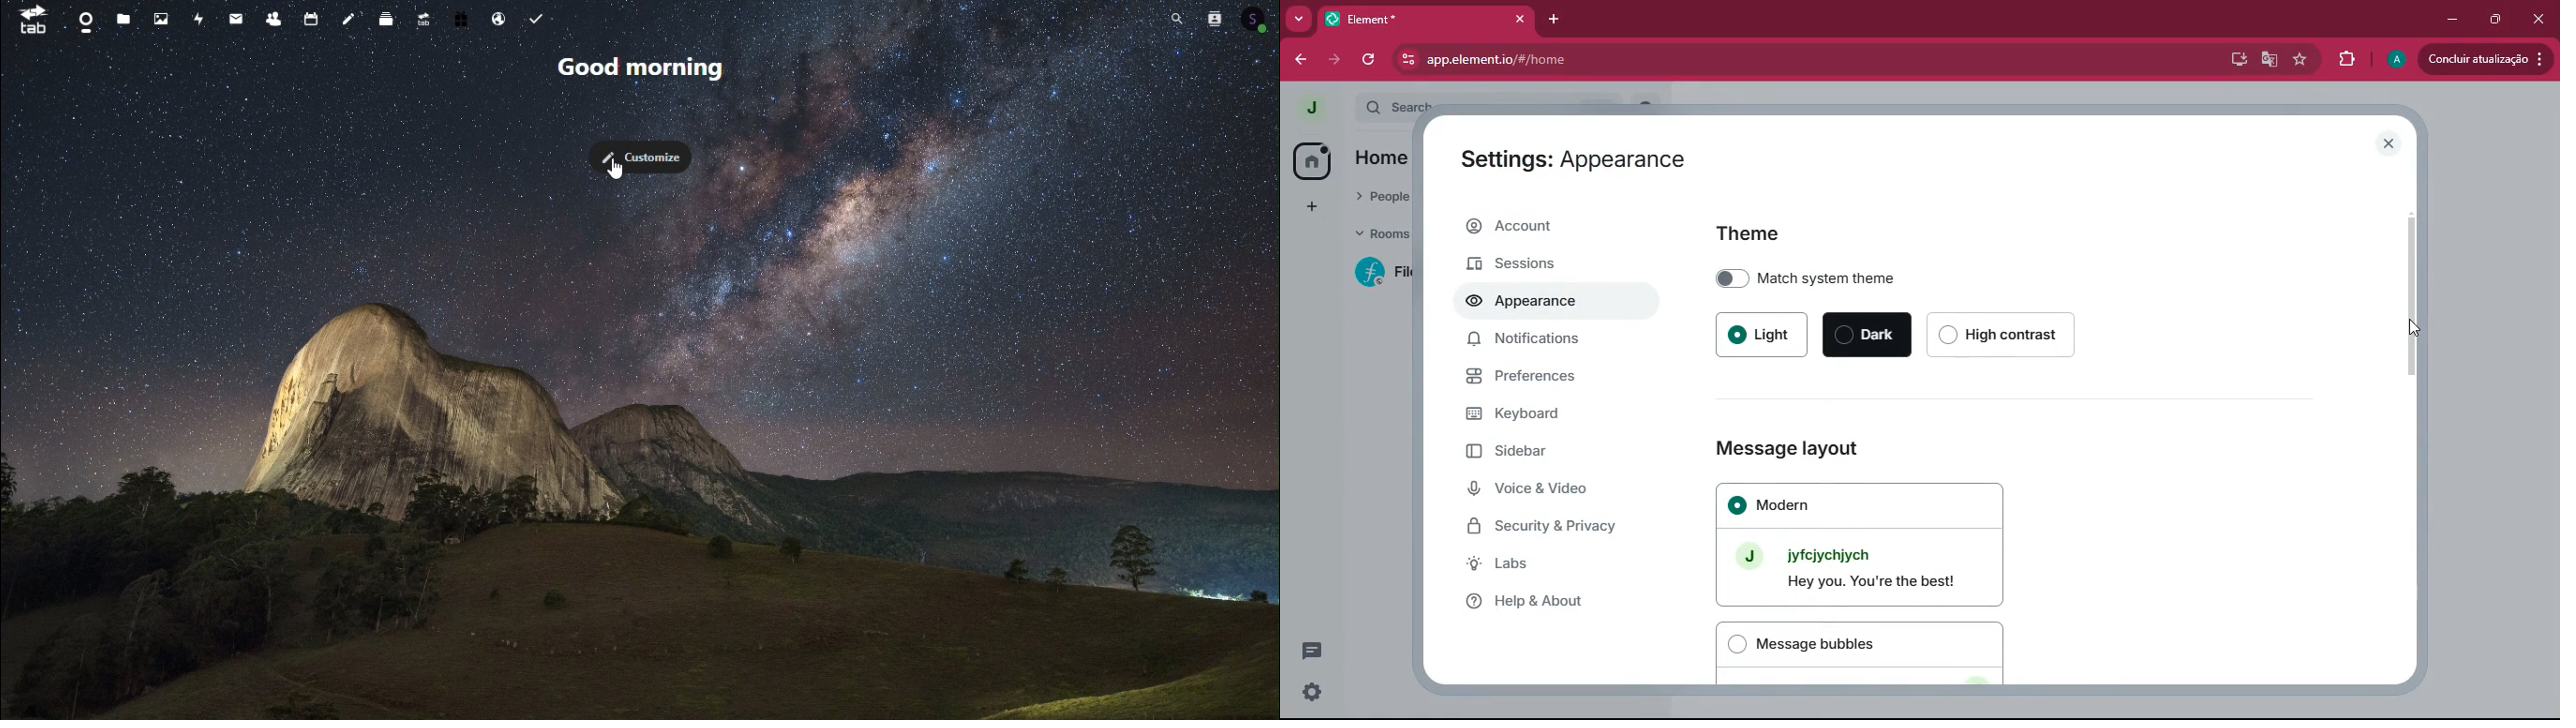 The width and height of the screenshot is (2576, 728). Describe the element at coordinates (1385, 158) in the screenshot. I see `home` at that location.